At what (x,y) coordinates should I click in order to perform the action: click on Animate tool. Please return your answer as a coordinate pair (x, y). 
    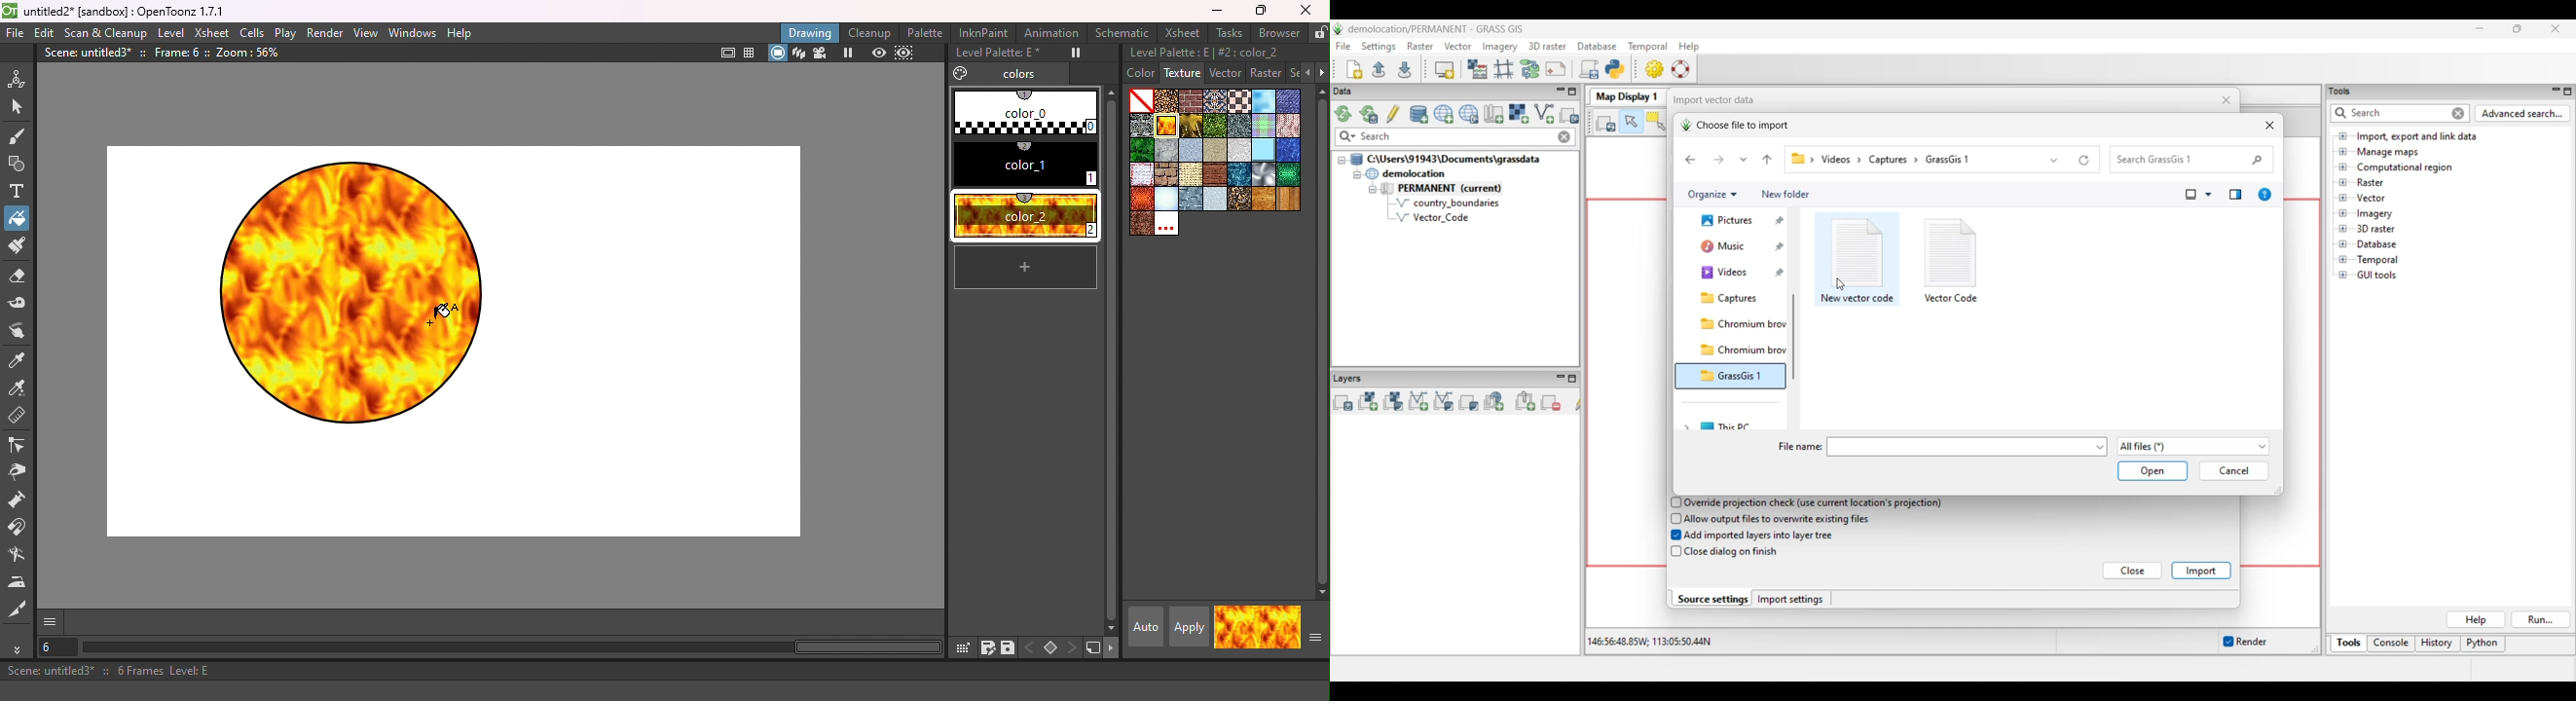
    Looking at the image, I should click on (20, 76).